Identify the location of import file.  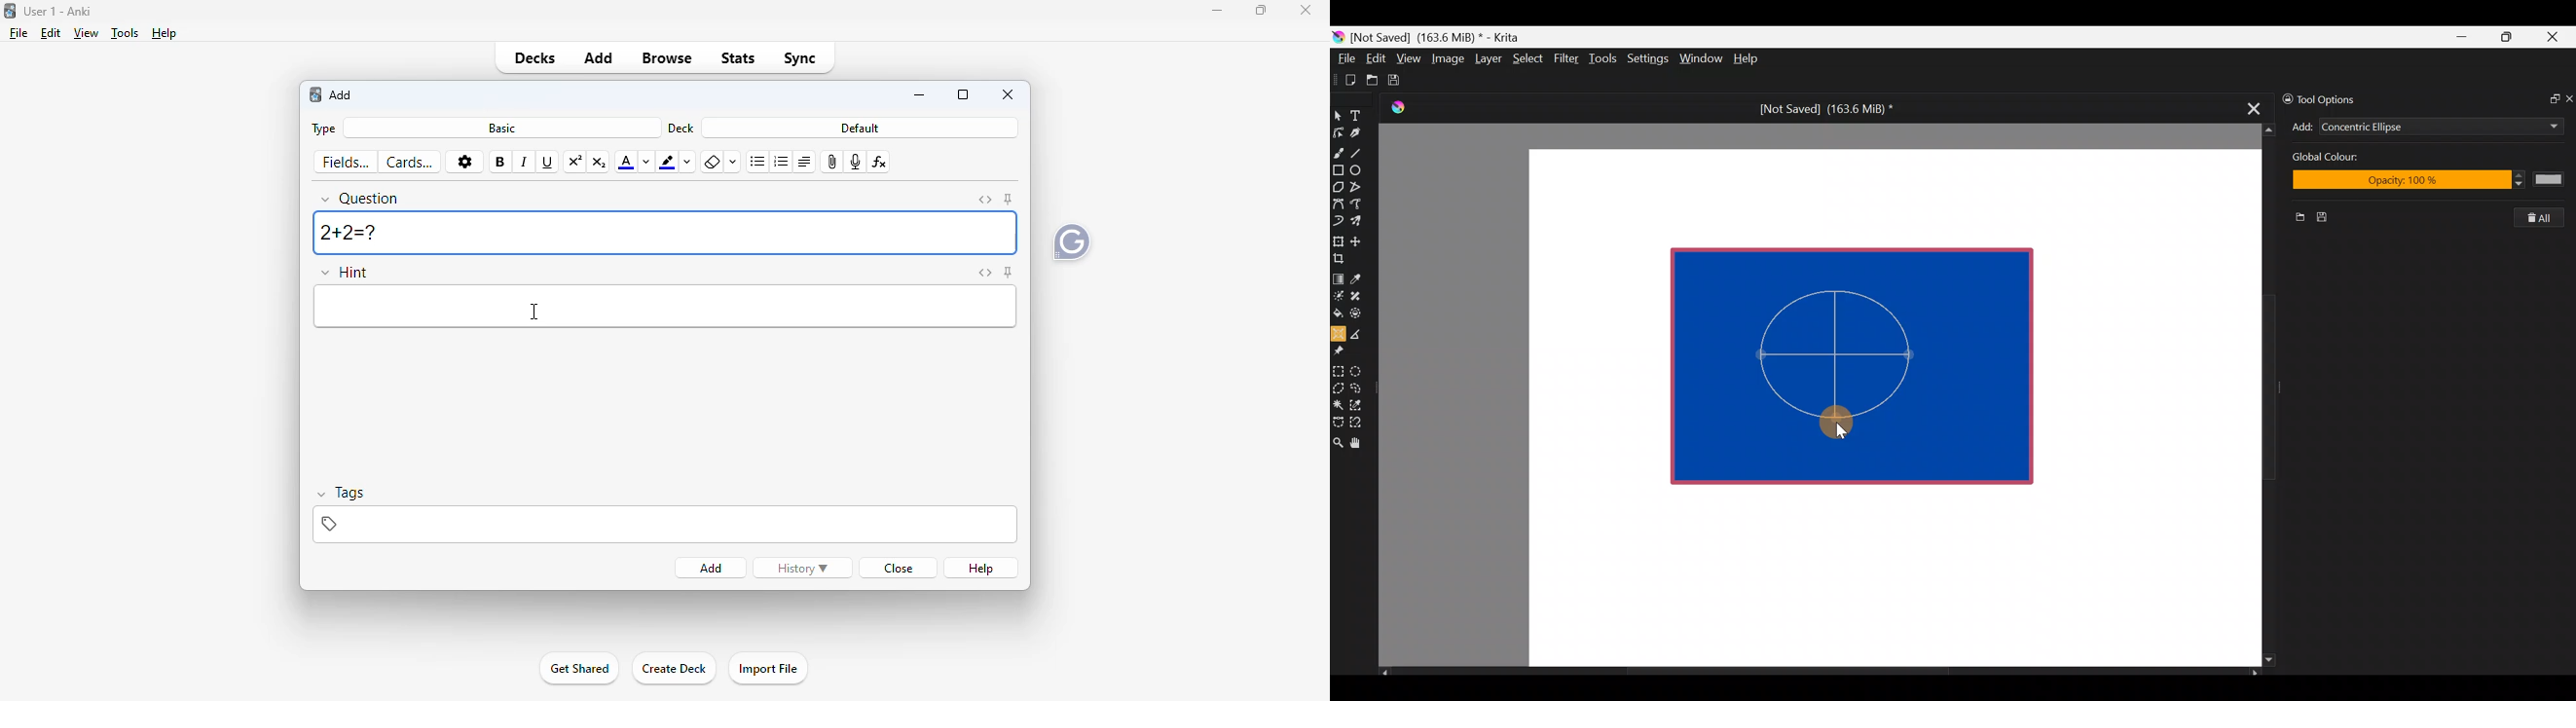
(767, 669).